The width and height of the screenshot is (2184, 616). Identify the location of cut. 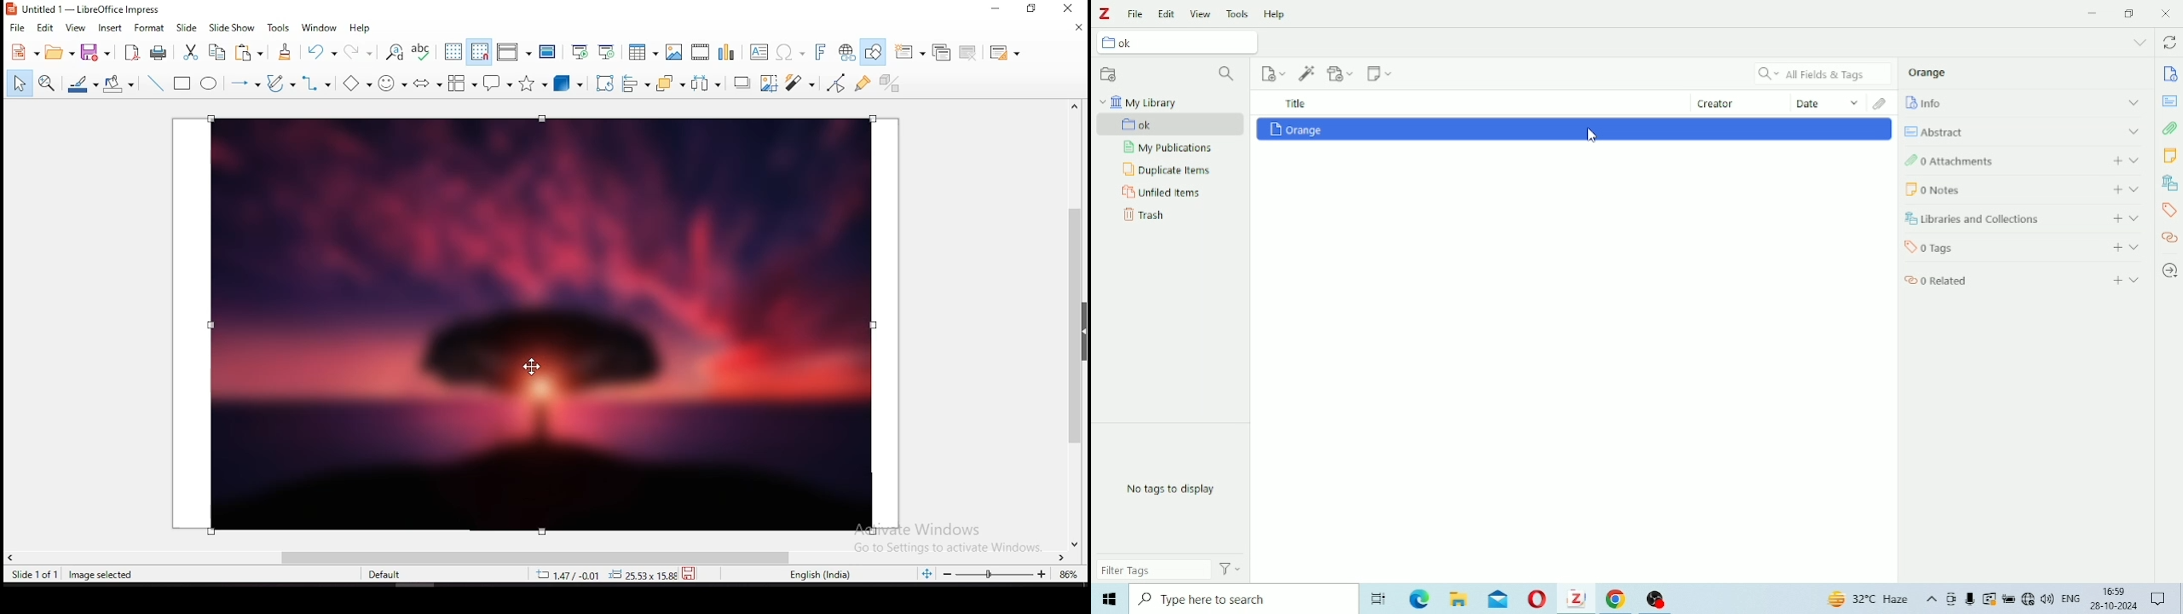
(191, 52).